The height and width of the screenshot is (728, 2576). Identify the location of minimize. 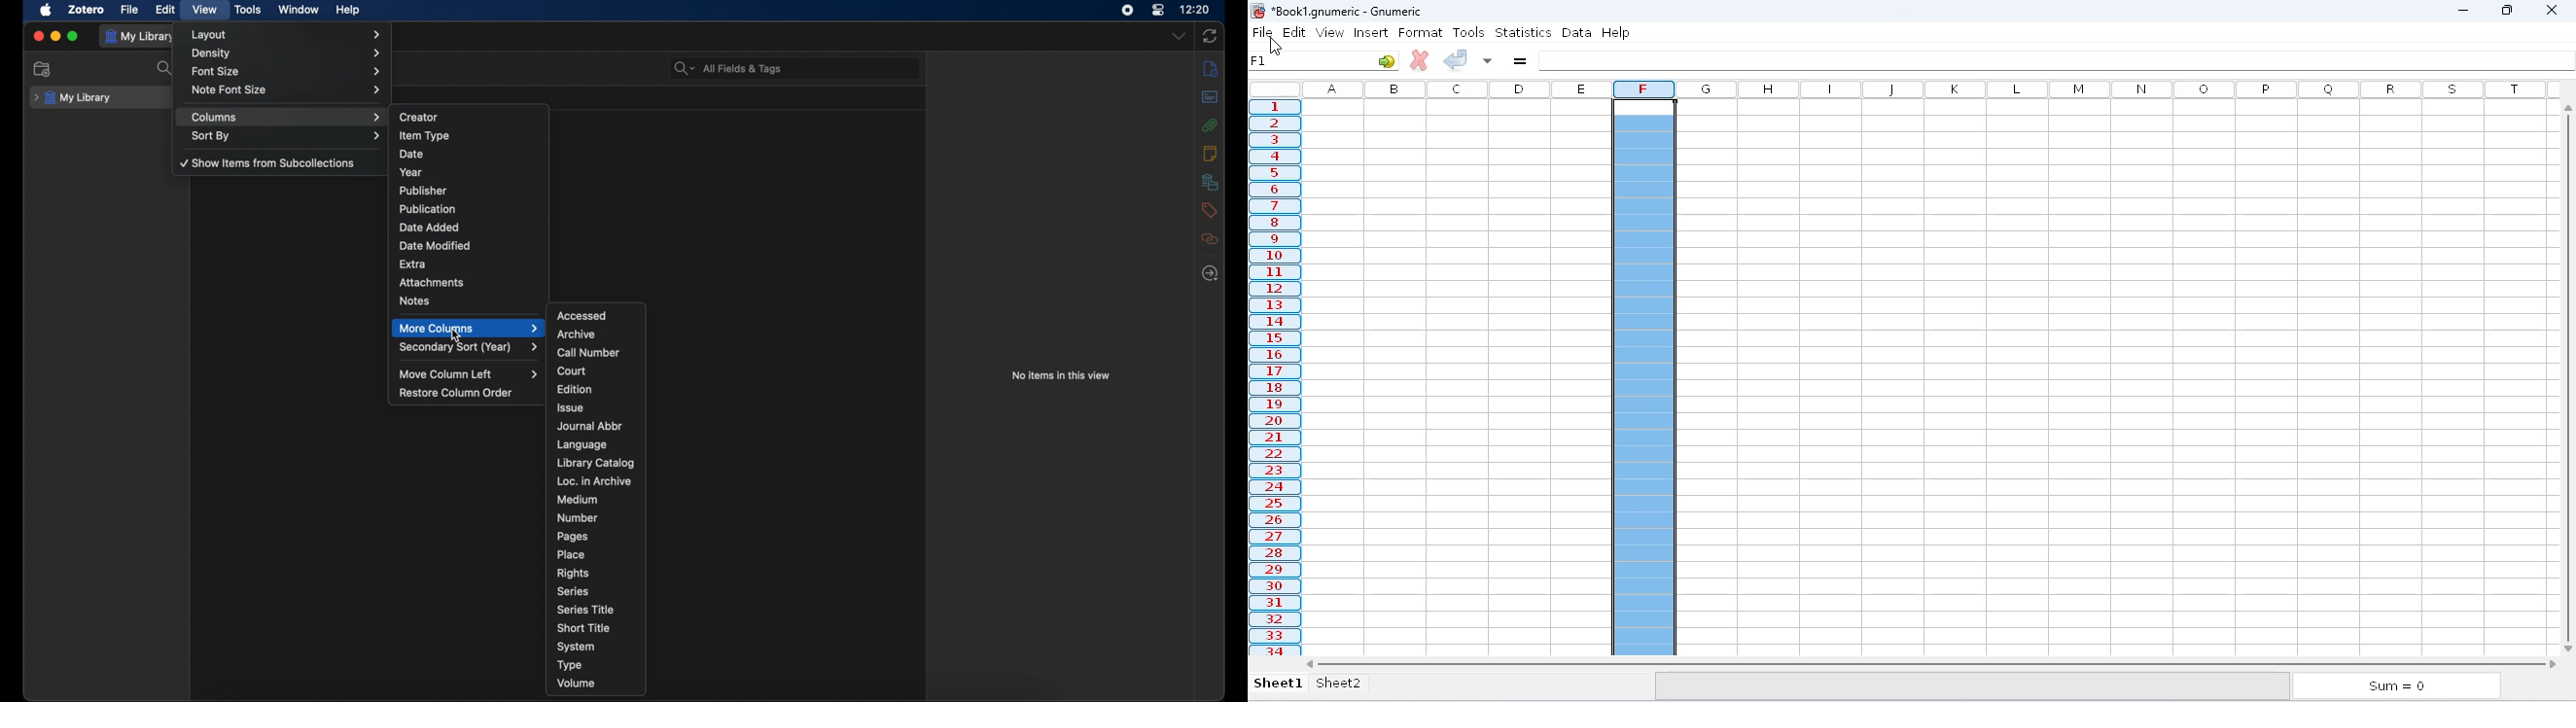
(2462, 10).